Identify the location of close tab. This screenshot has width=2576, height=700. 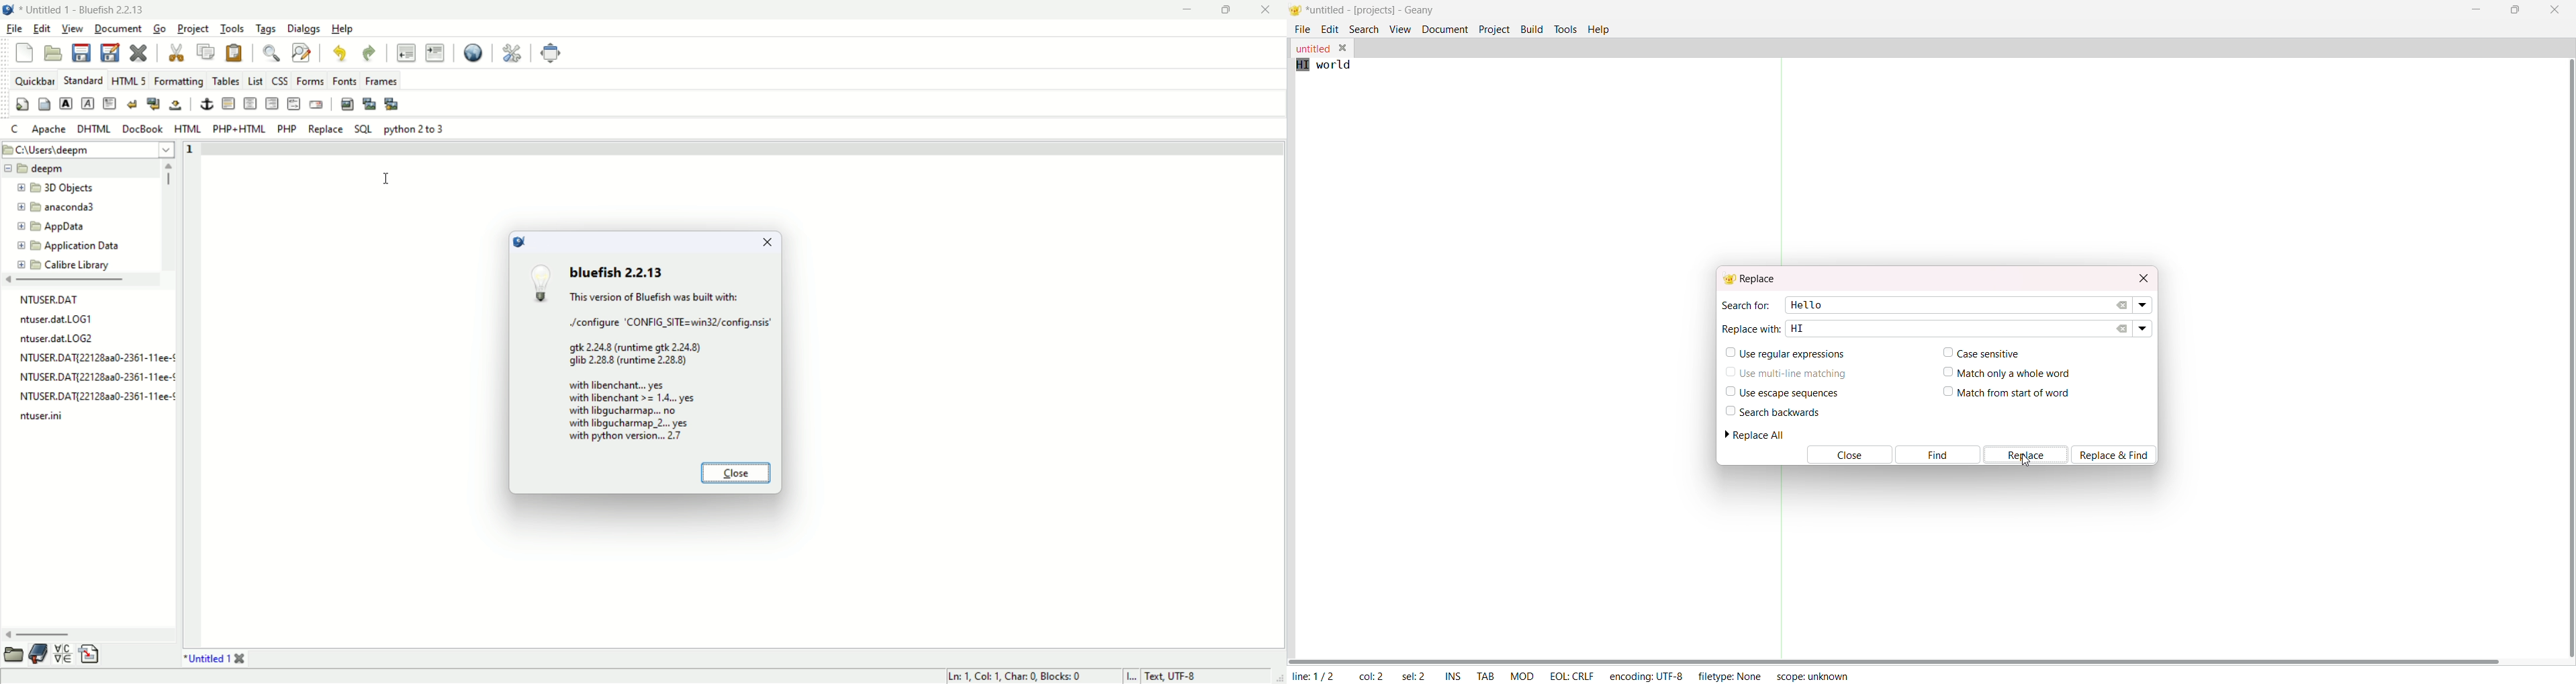
(1345, 48).